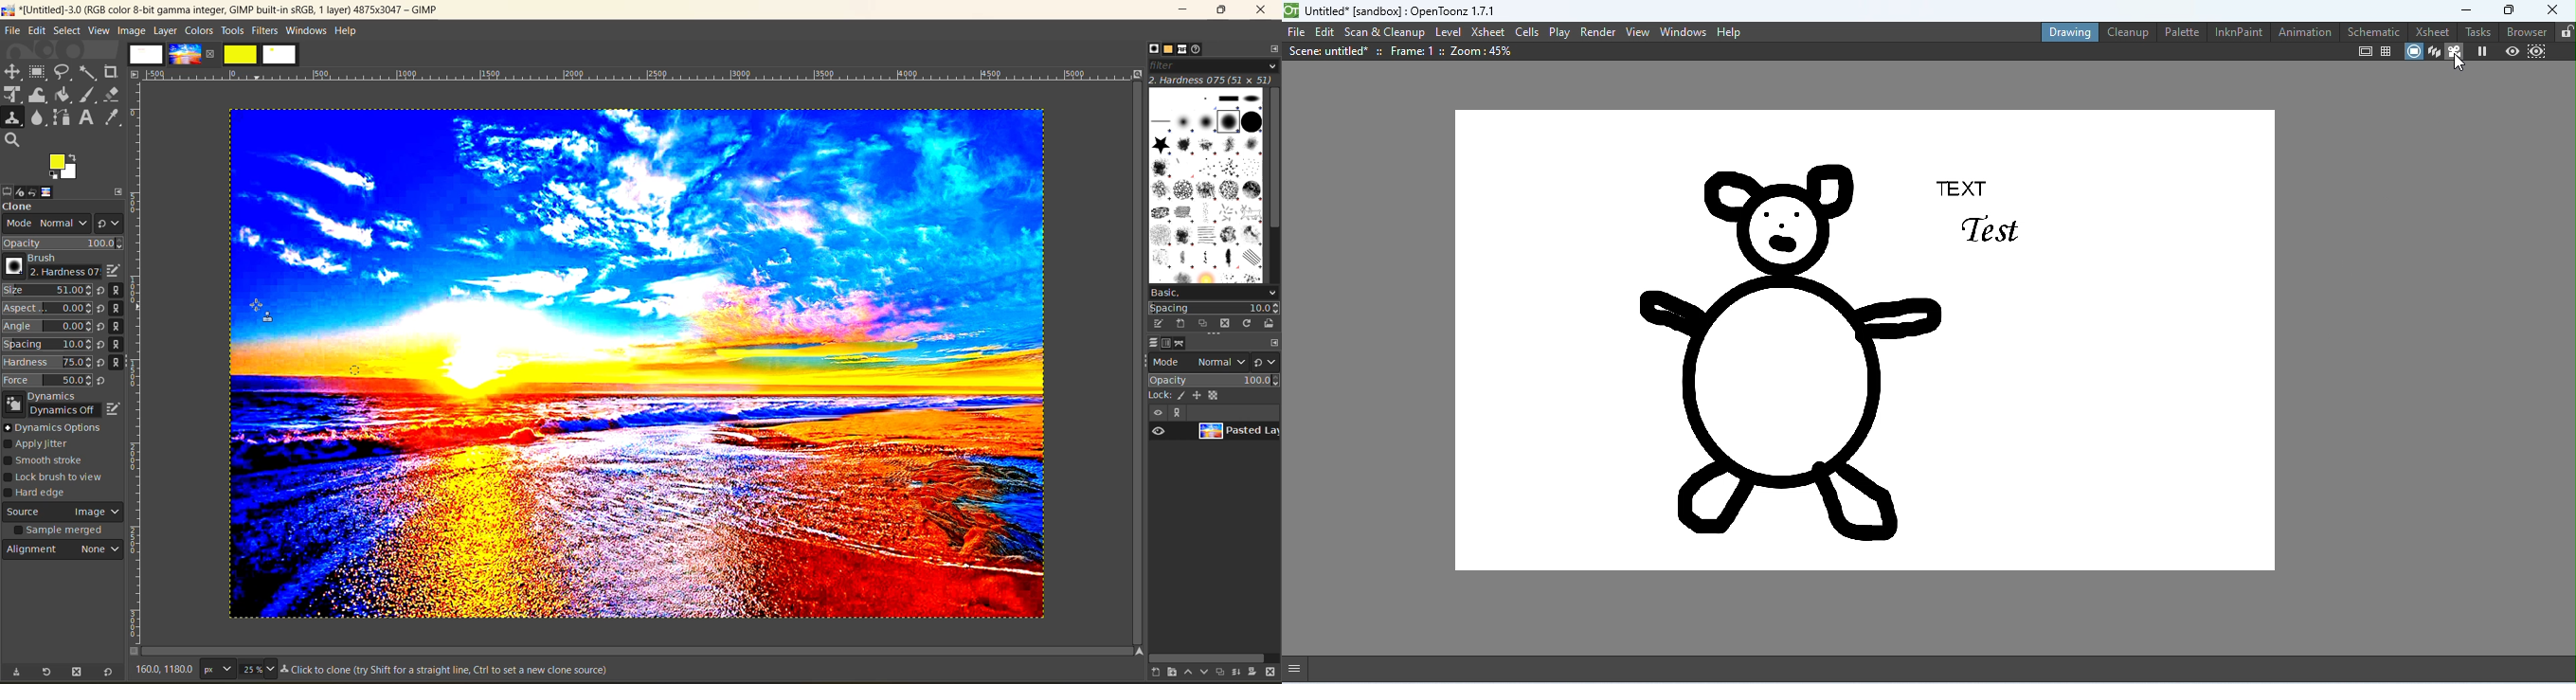  What do you see at coordinates (45, 445) in the screenshot?
I see `apply jitter` at bounding box center [45, 445].